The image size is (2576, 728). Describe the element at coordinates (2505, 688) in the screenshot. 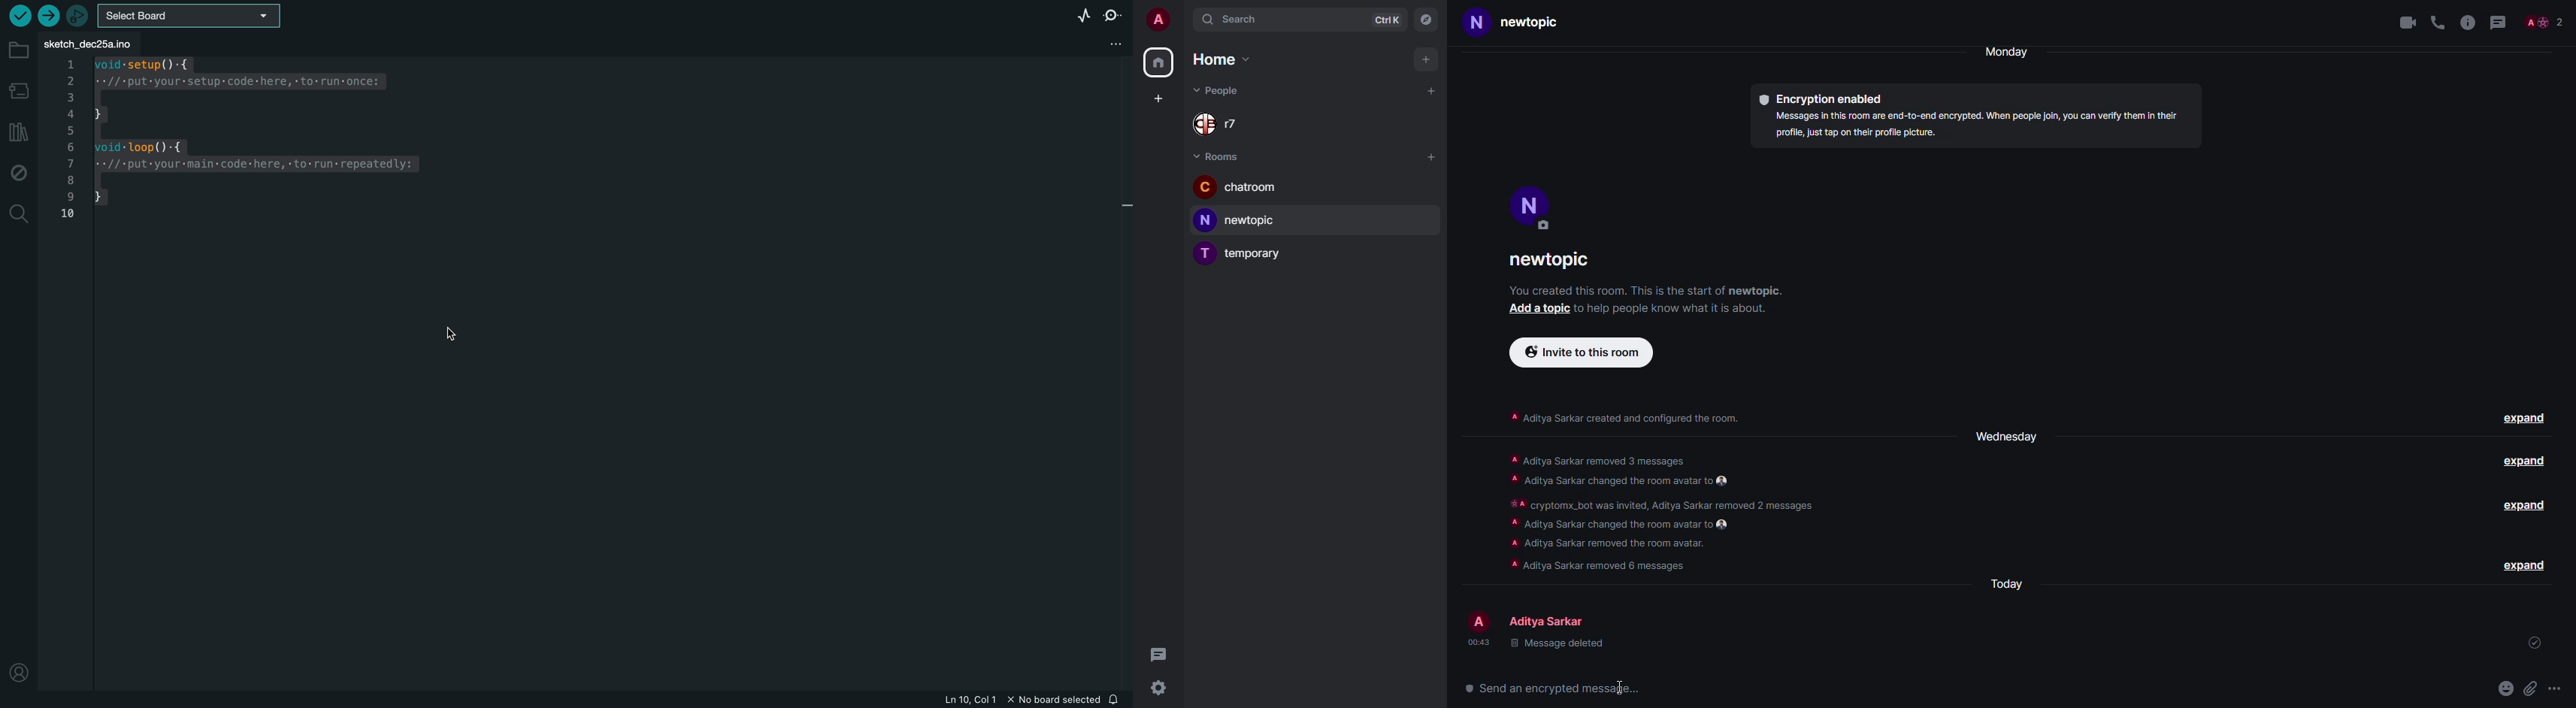

I see `emoji` at that location.